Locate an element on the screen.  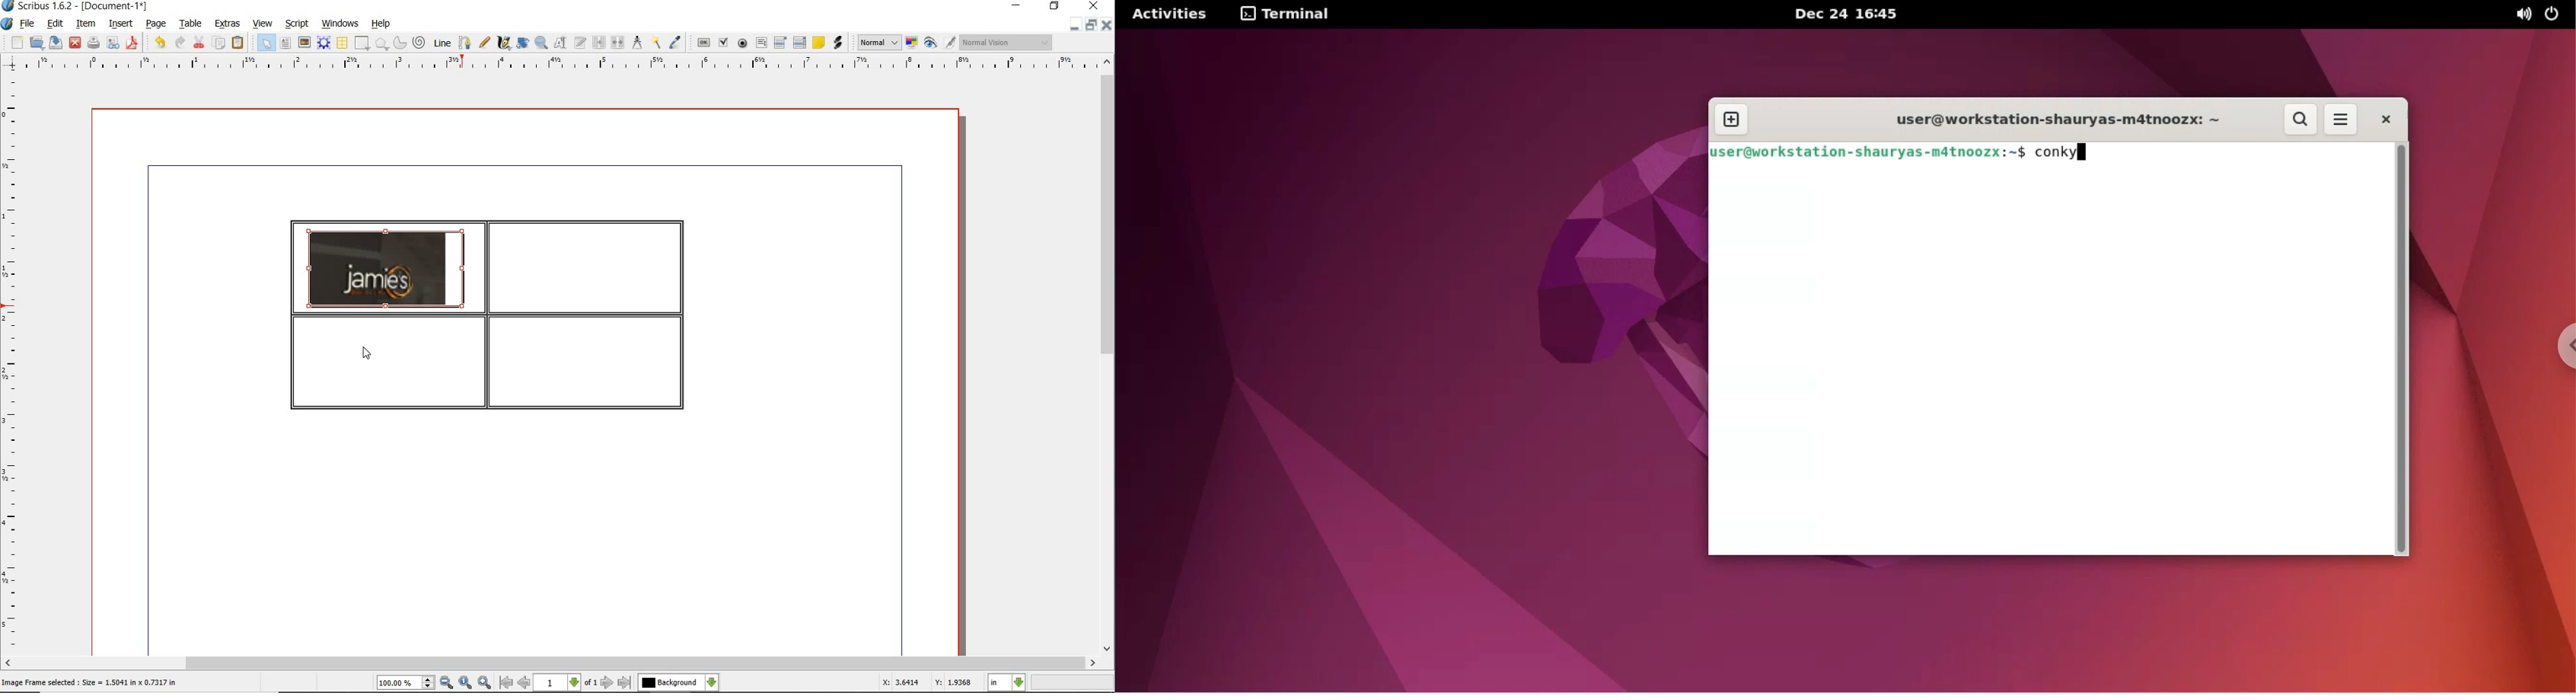
shape is located at coordinates (382, 44).